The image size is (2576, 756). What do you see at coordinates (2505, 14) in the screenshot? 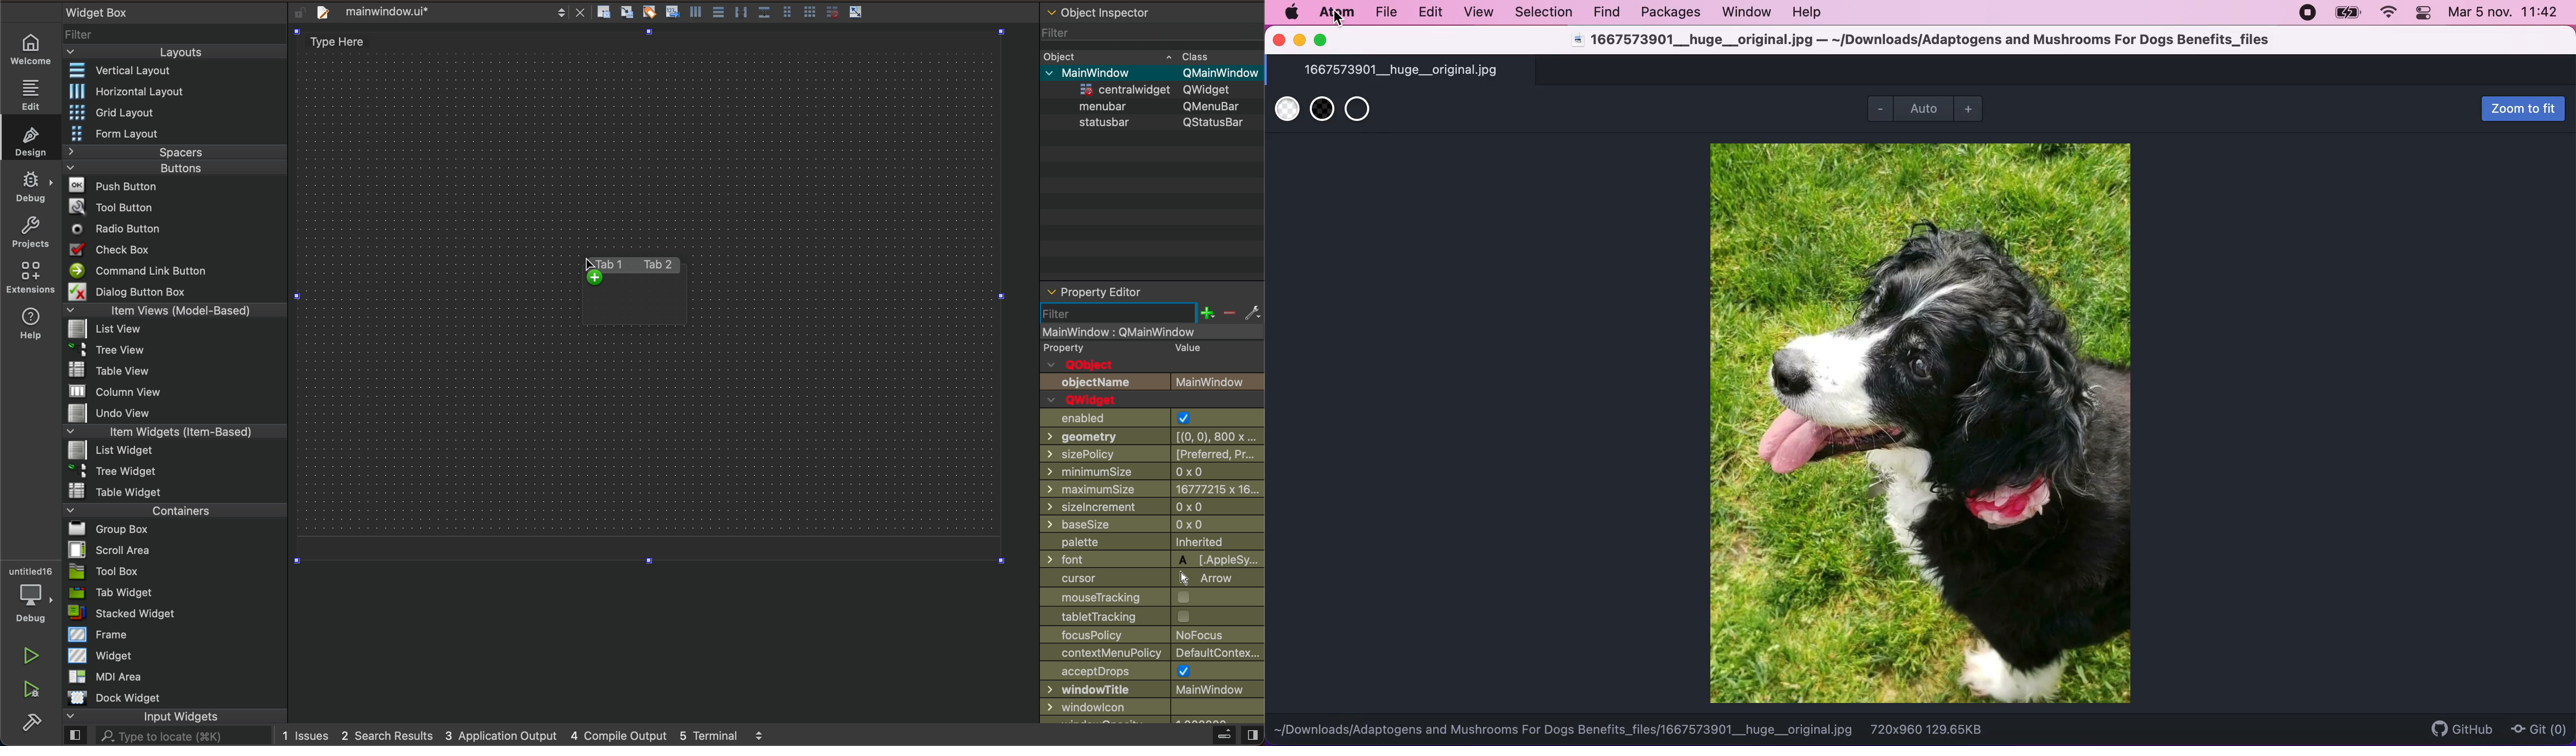
I see `Mar 5 nov. 11:42` at bounding box center [2505, 14].